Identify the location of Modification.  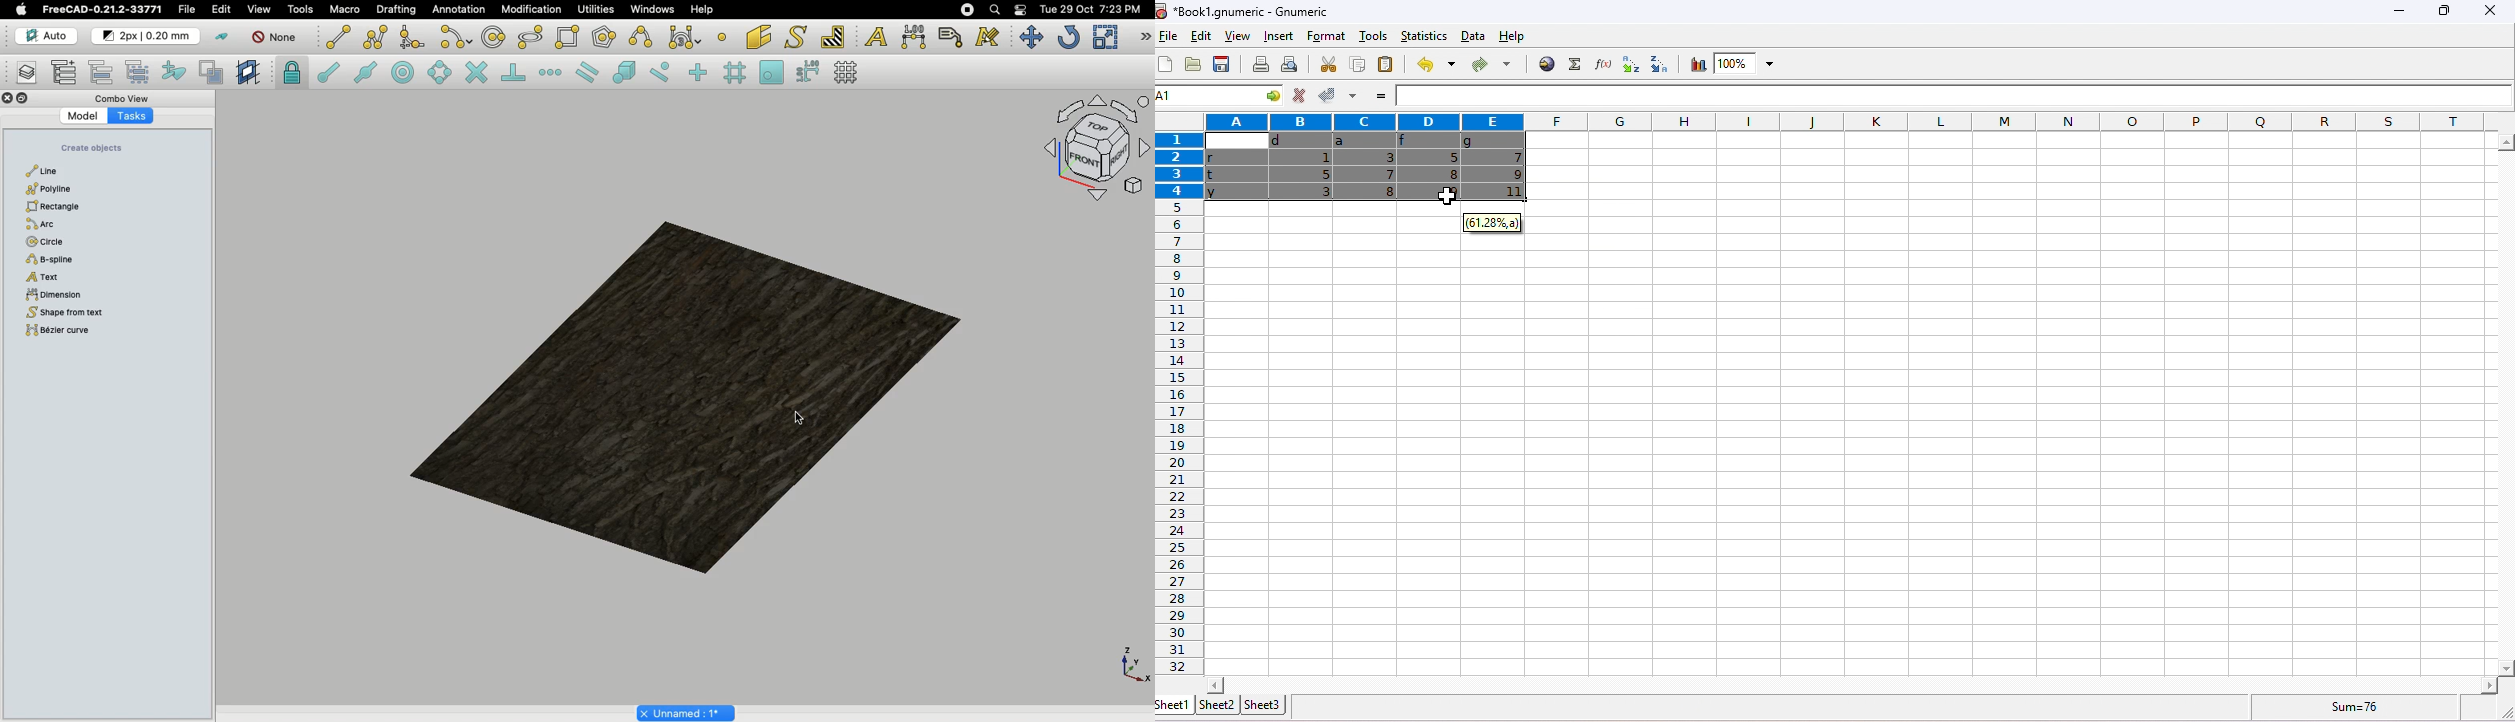
(526, 9).